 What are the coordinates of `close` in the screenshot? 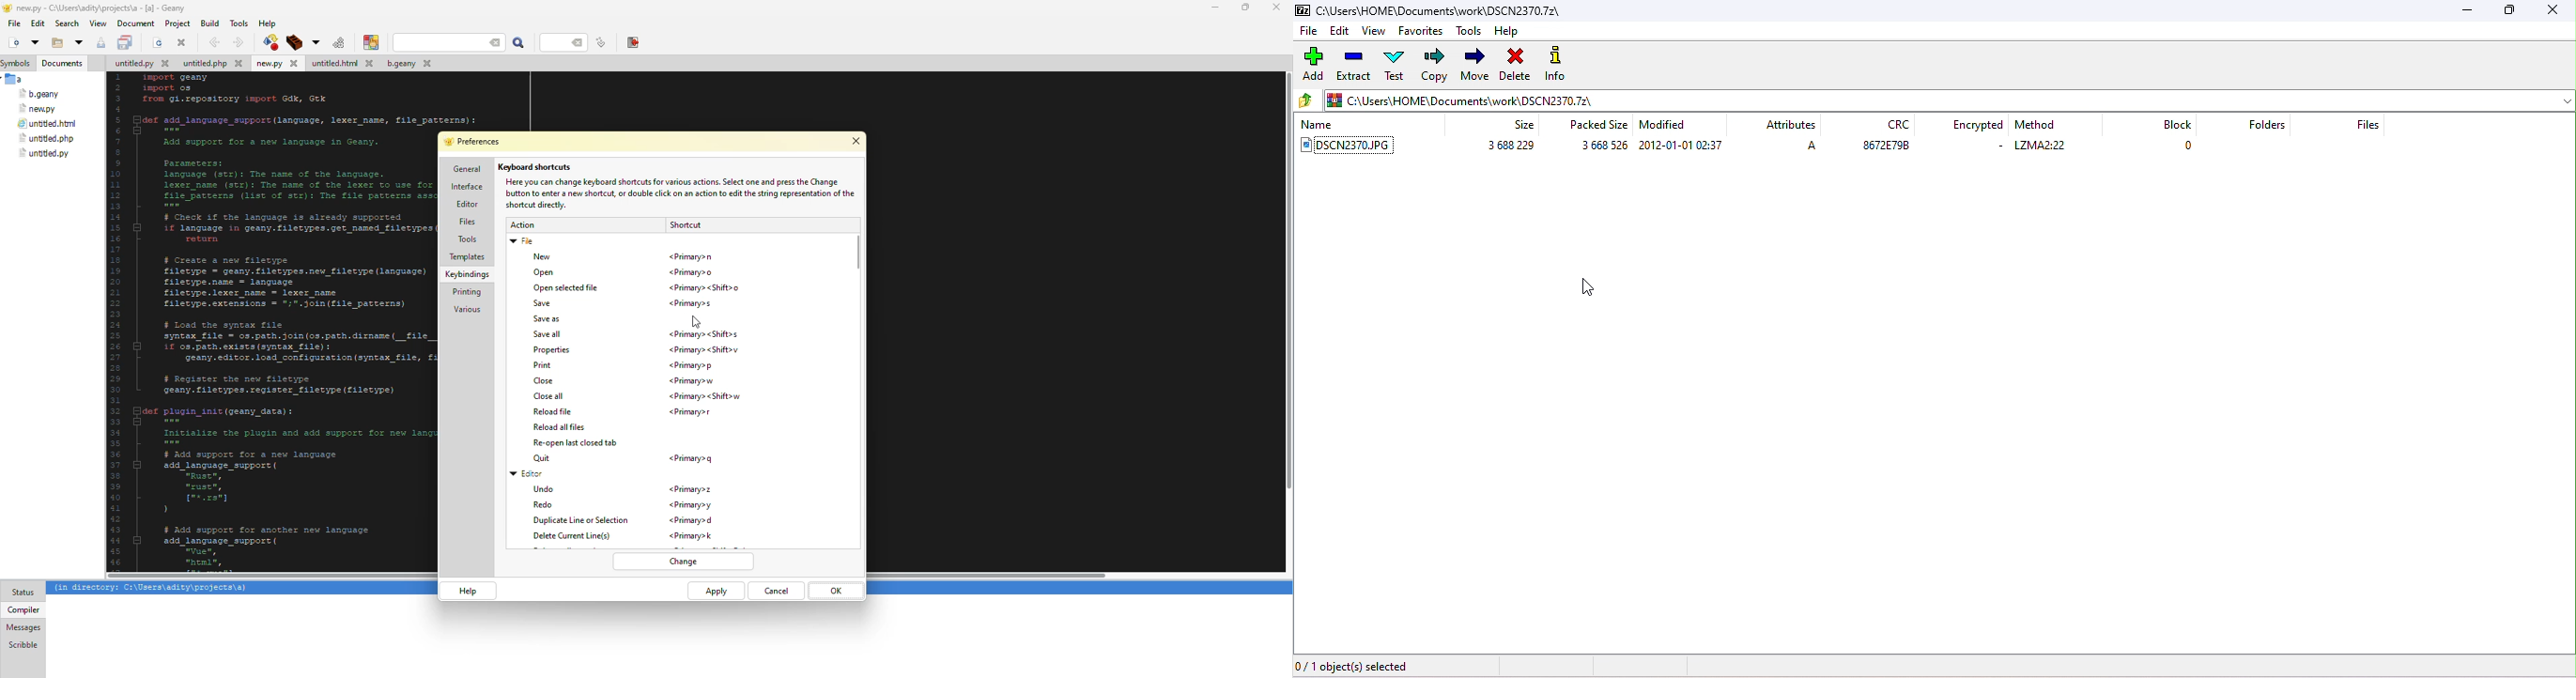 It's located at (1277, 7).